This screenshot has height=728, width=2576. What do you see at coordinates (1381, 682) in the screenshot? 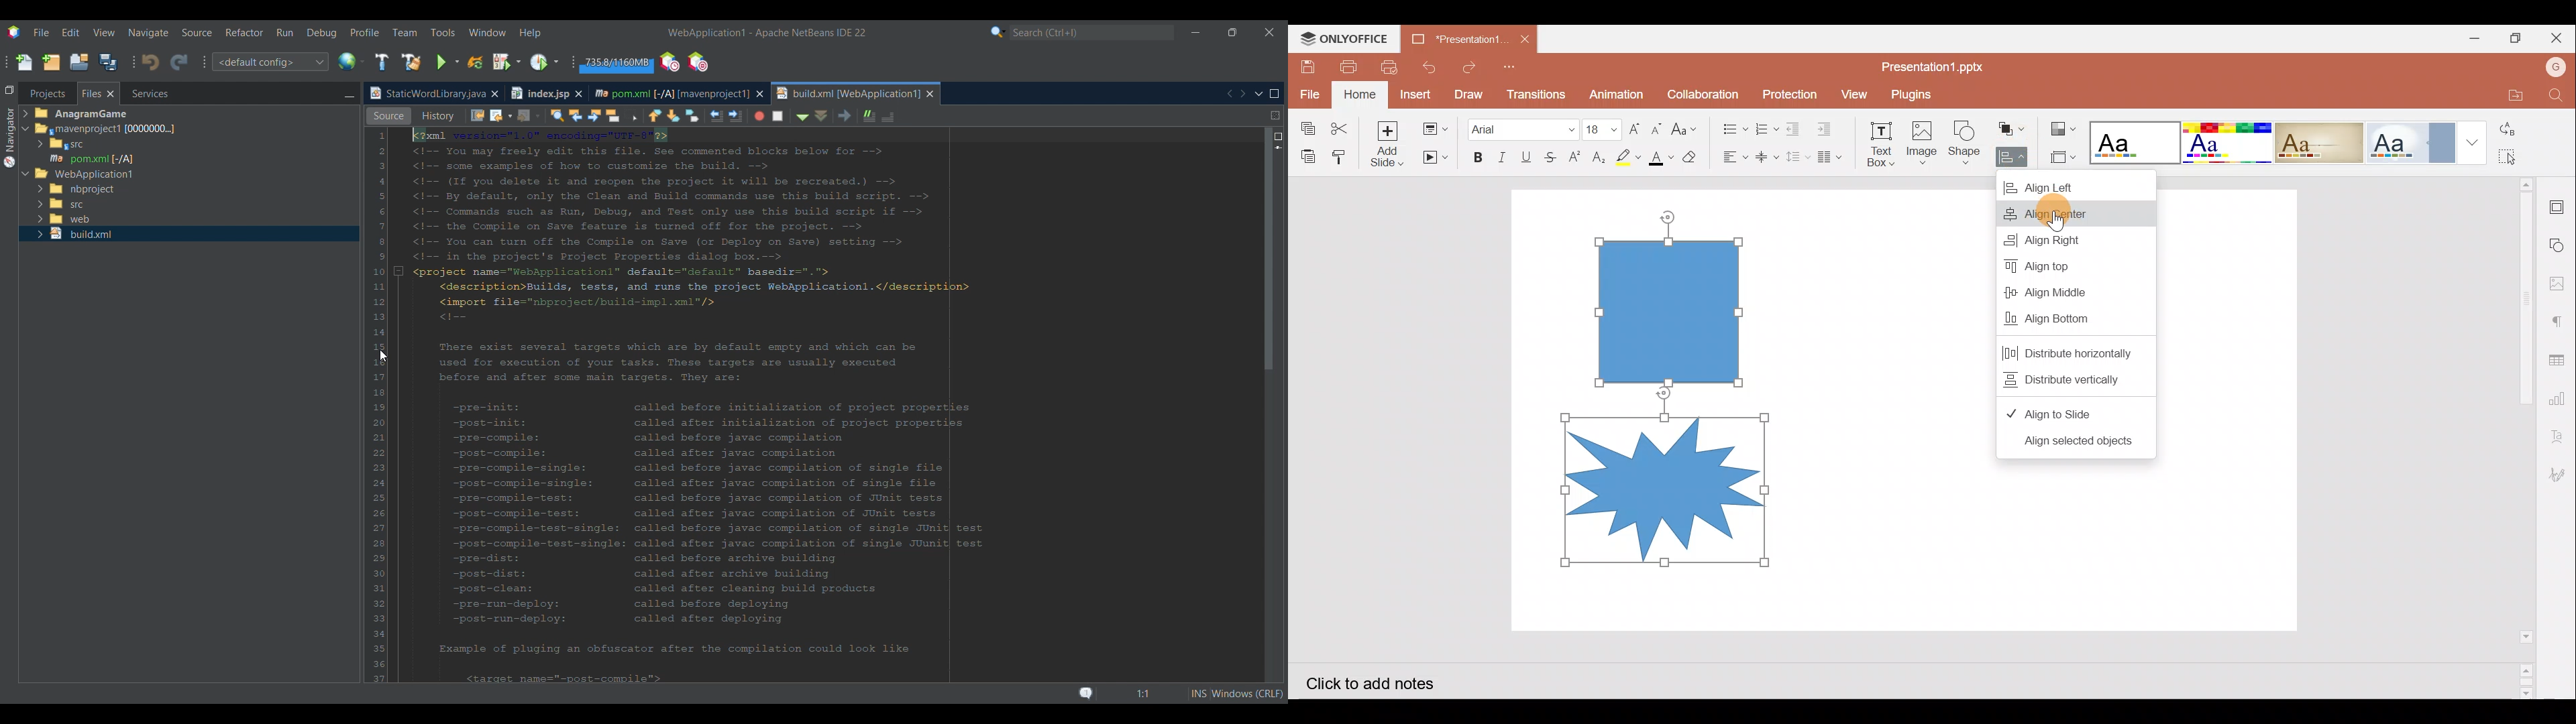
I see `Click to add notes` at bounding box center [1381, 682].